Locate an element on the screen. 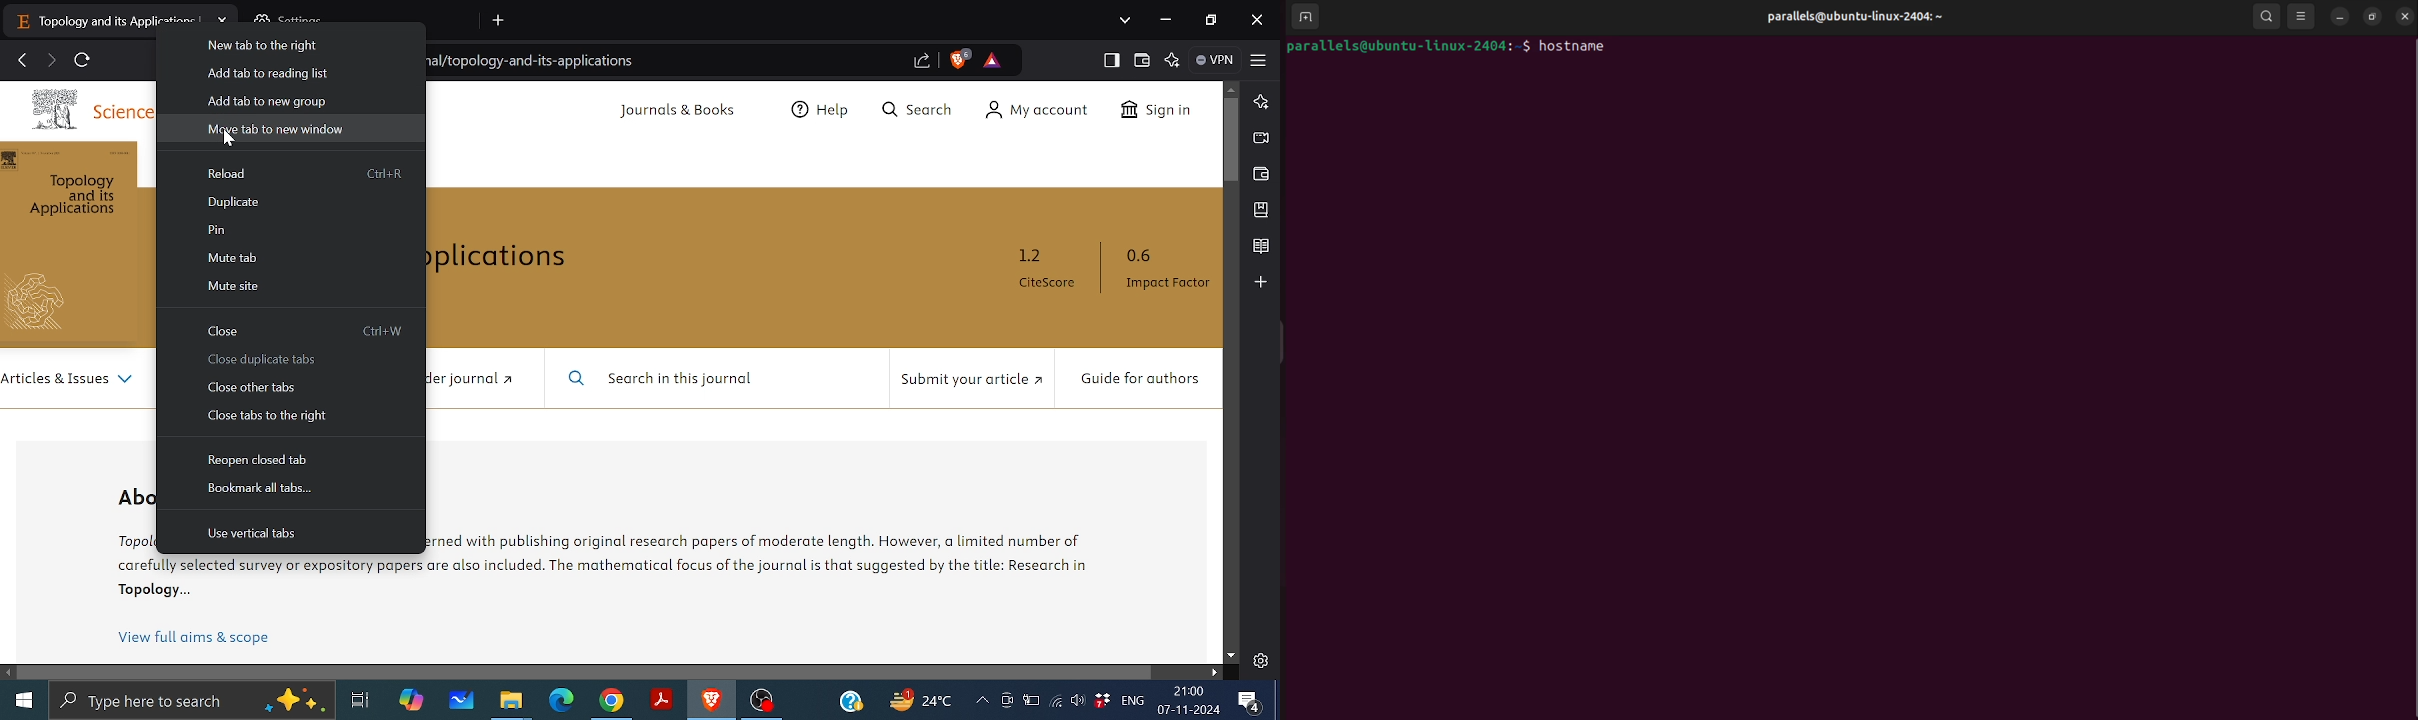 The height and width of the screenshot is (728, 2436). Whiteboard is located at coordinates (463, 701).